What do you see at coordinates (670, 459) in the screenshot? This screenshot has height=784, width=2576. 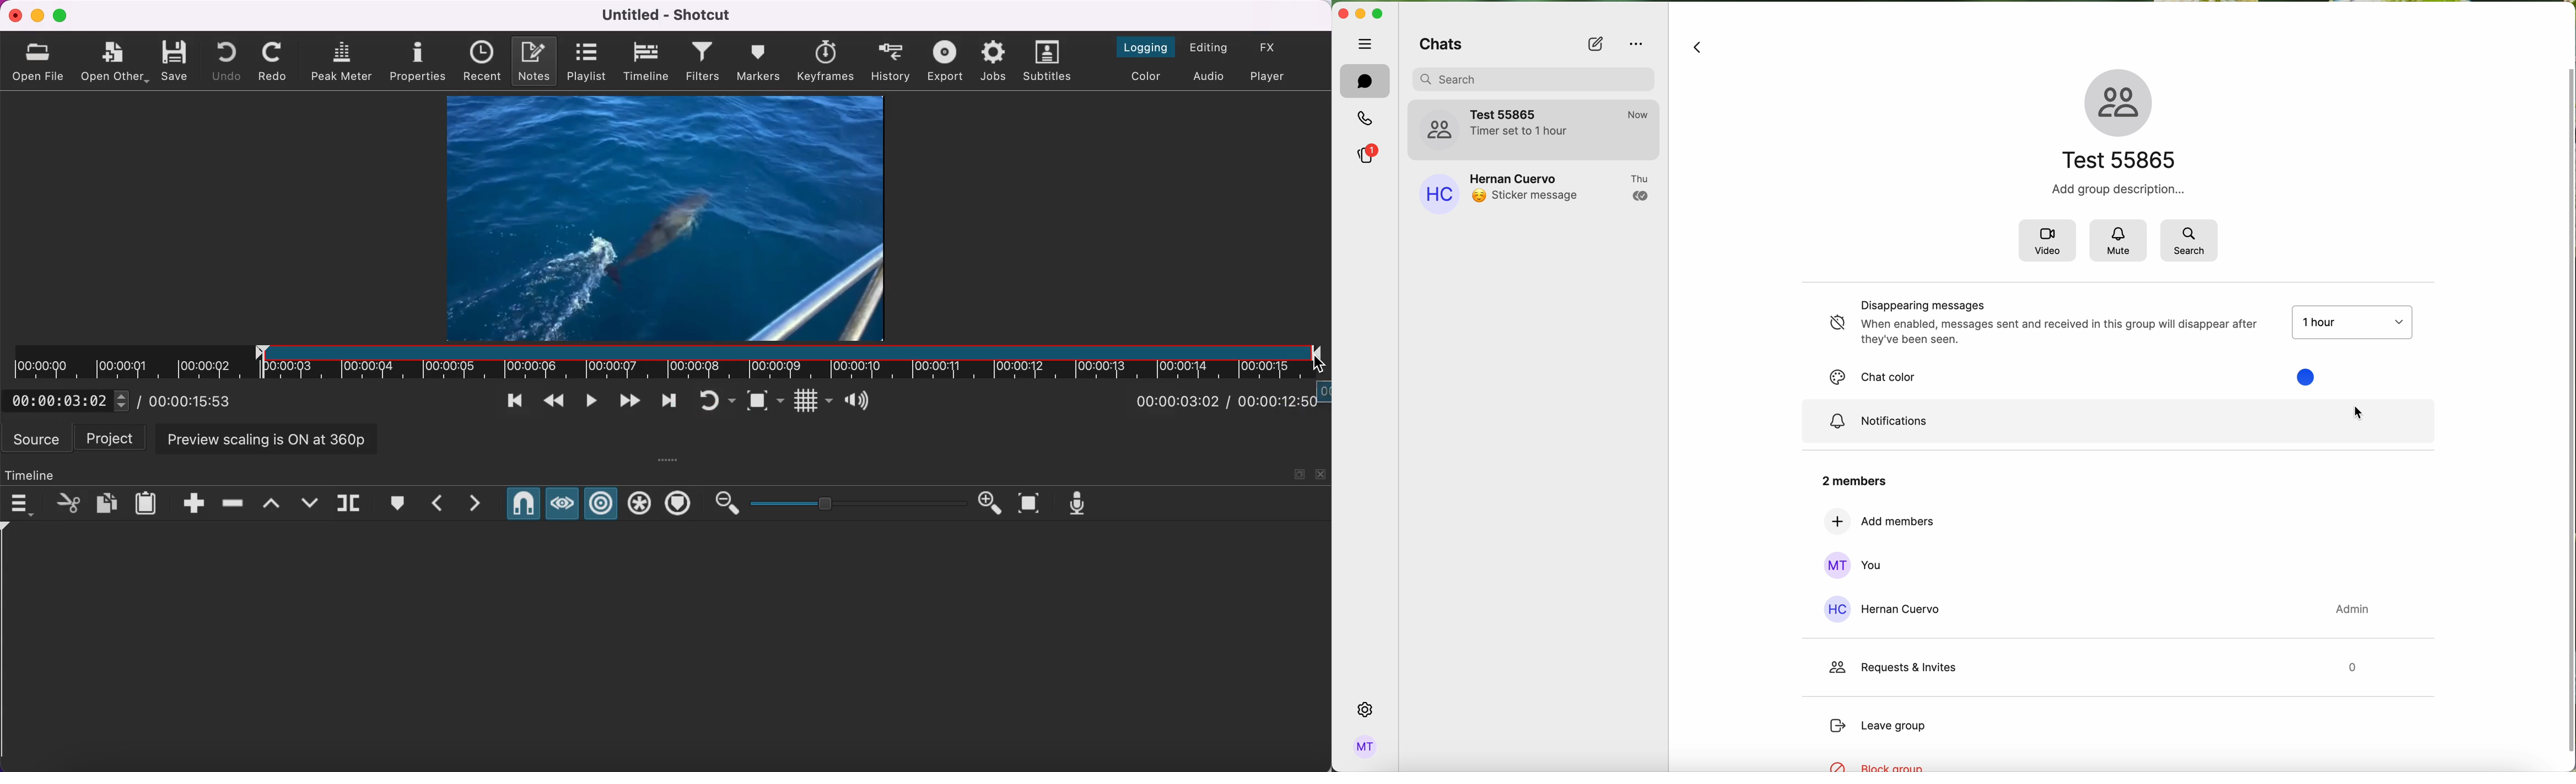 I see `more` at bounding box center [670, 459].